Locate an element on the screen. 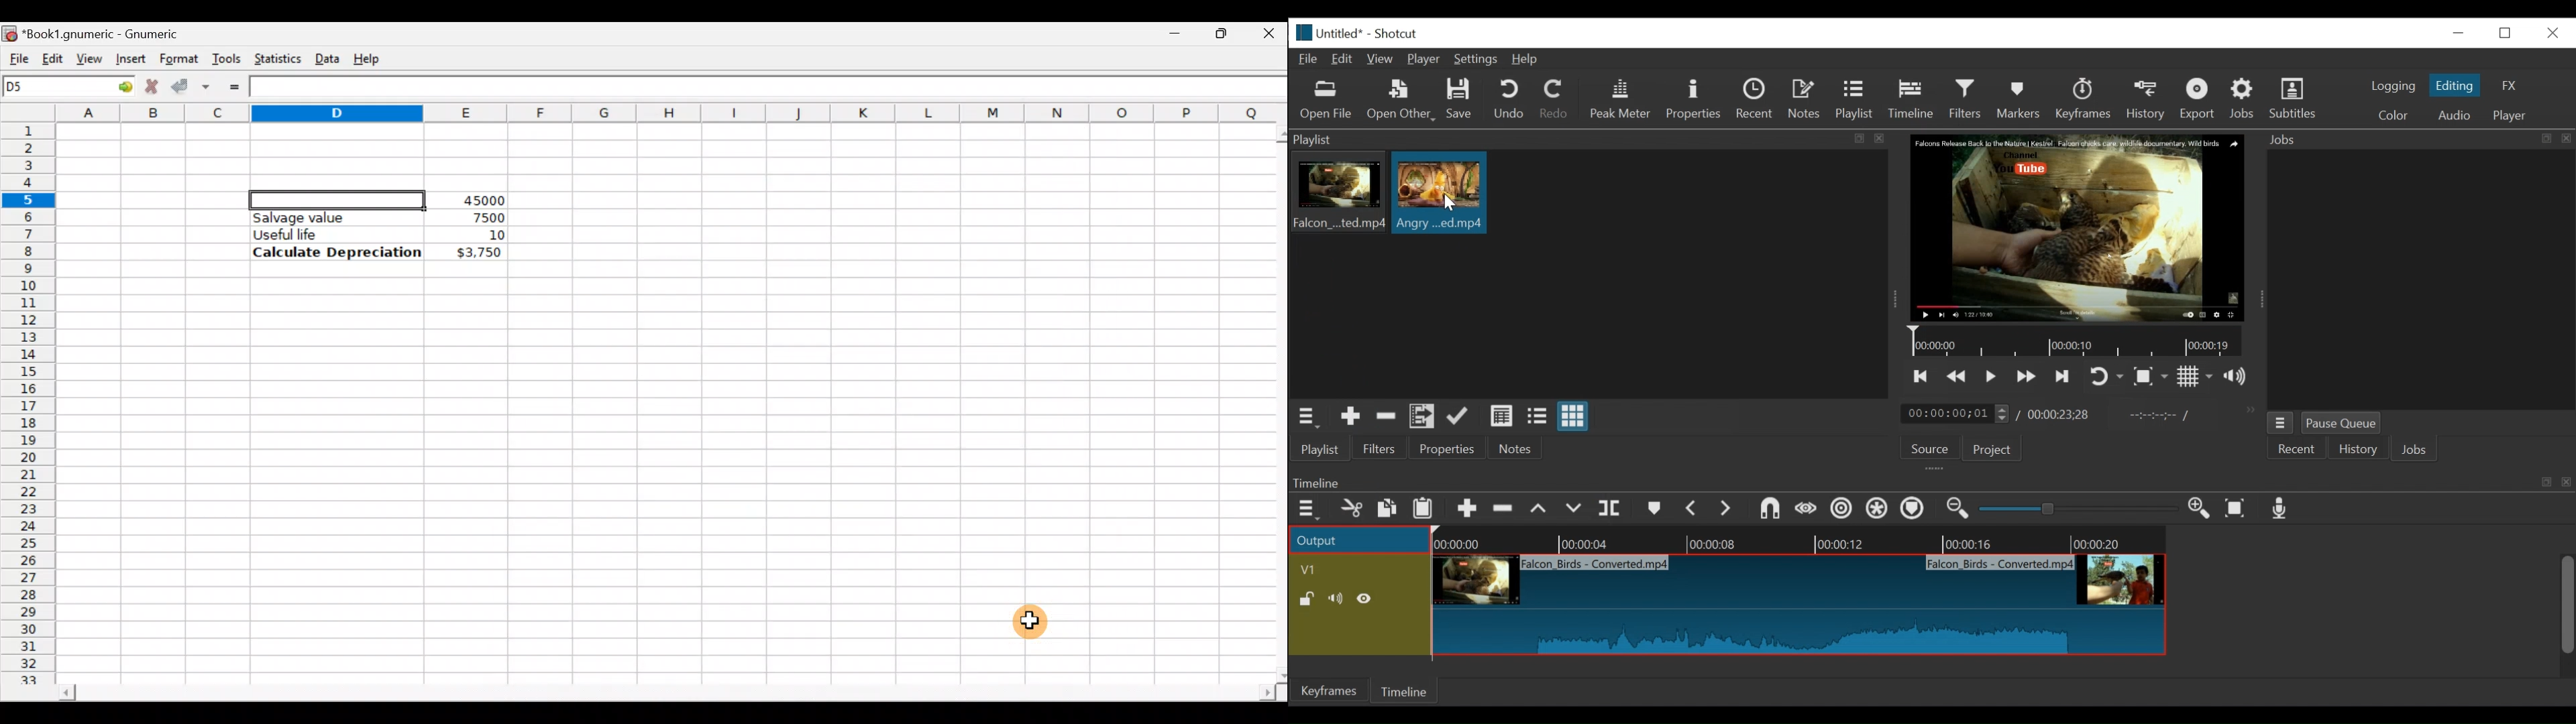 The image size is (2576, 728). Project is located at coordinates (1990, 450).